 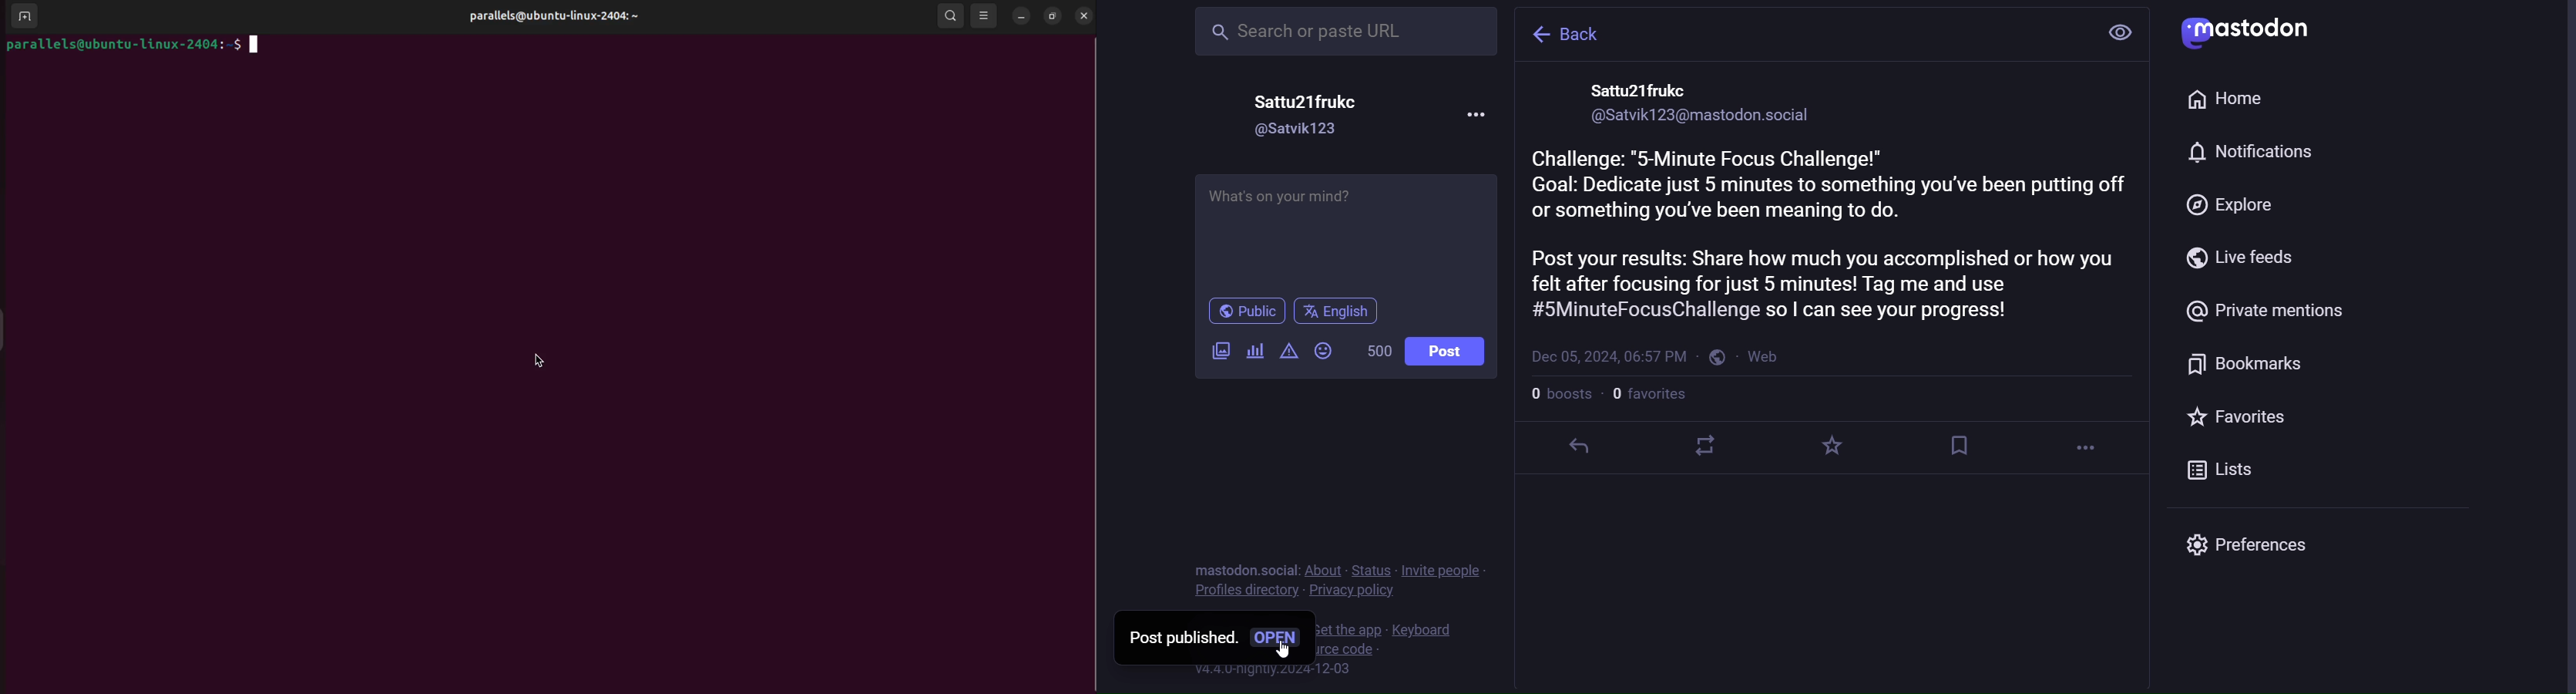 I want to click on challenge posted, so click(x=1835, y=235).